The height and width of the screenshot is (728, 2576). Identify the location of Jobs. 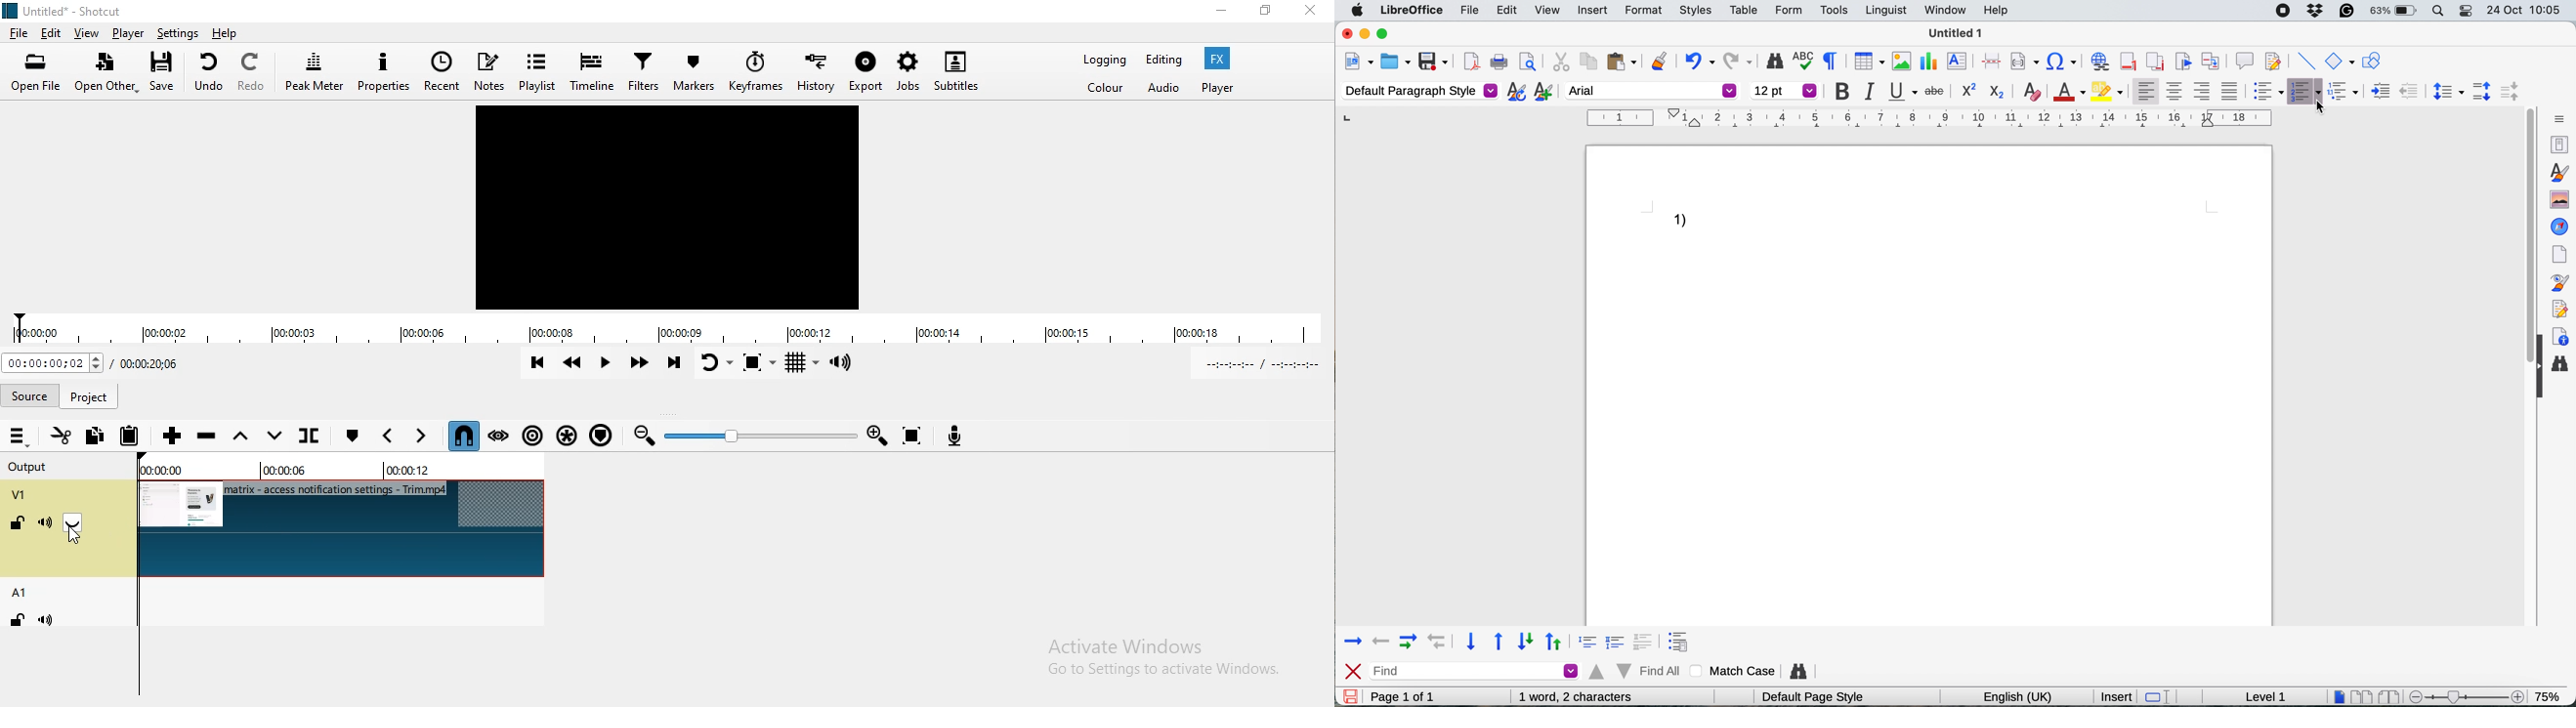
(908, 69).